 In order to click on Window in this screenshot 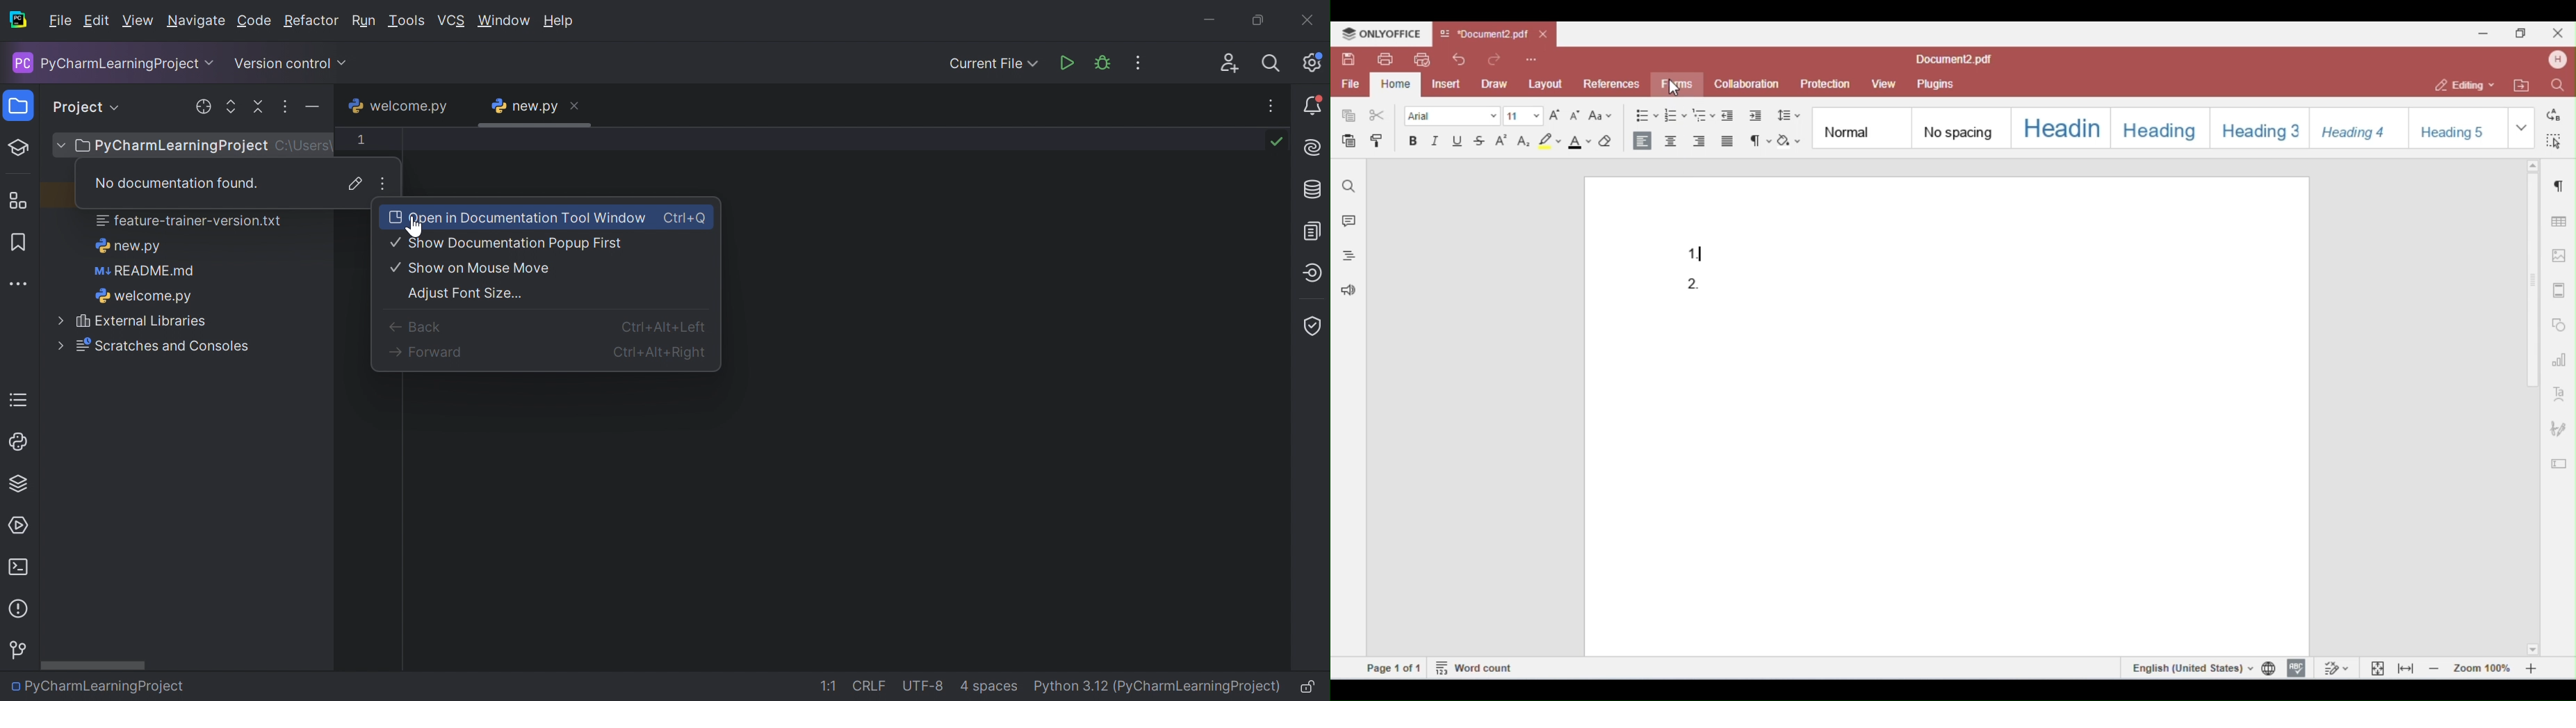, I will do `click(504, 19)`.